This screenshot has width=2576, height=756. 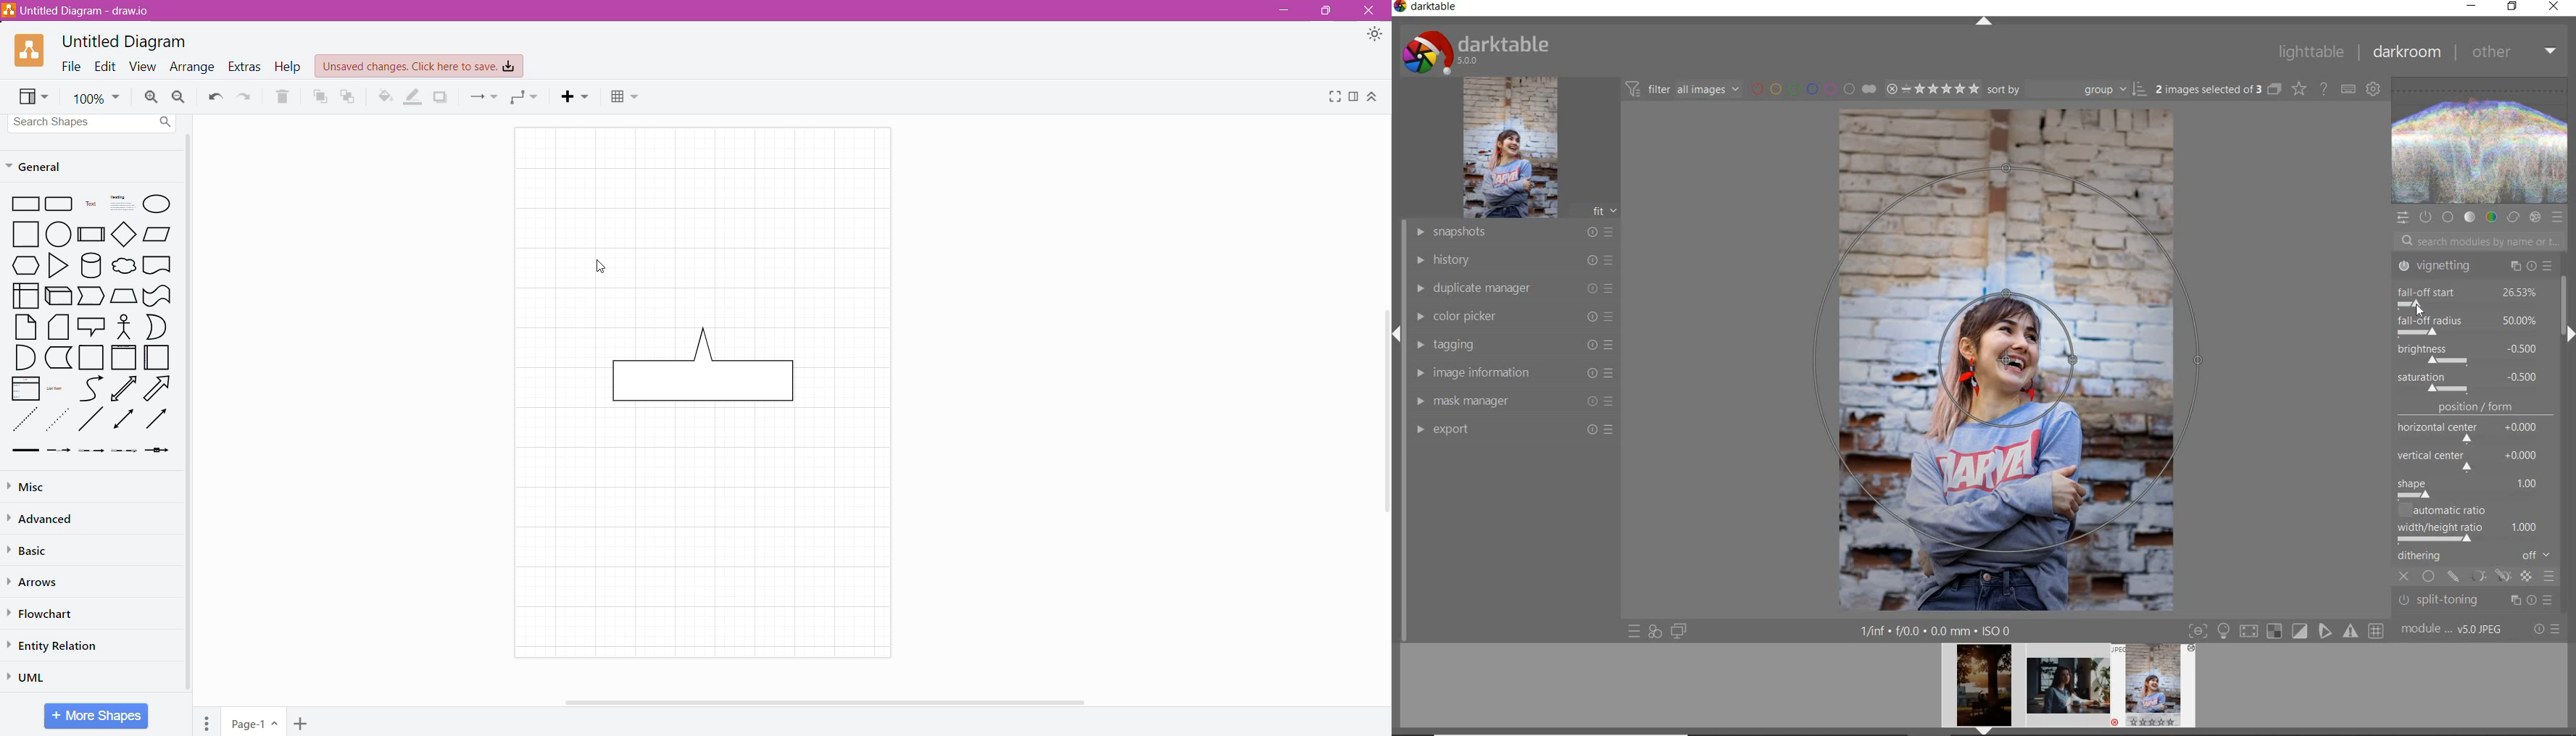 I want to click on Vertical Scroll Bar, so click(x=1382, y=415).